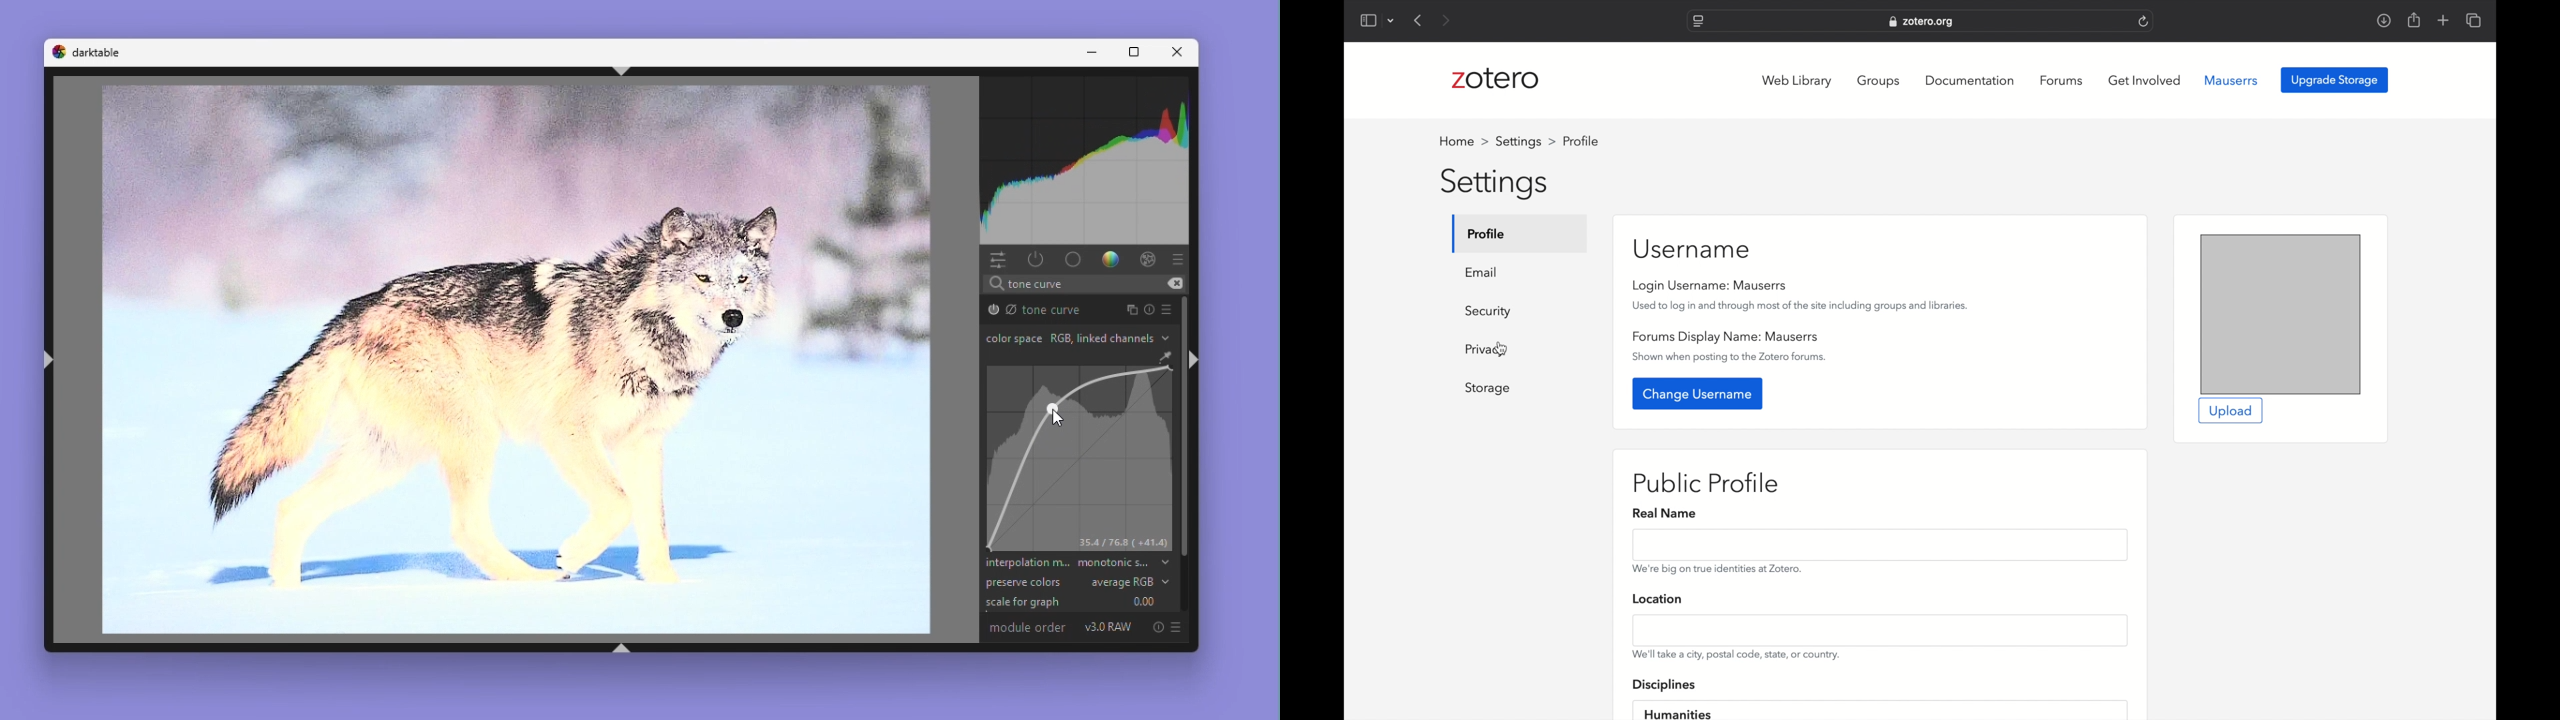 The width and height of the screenshot is (2576, 728). Describe the element at coordinates (1091, 52) in the screenshot. I see `Minimise` at that location.